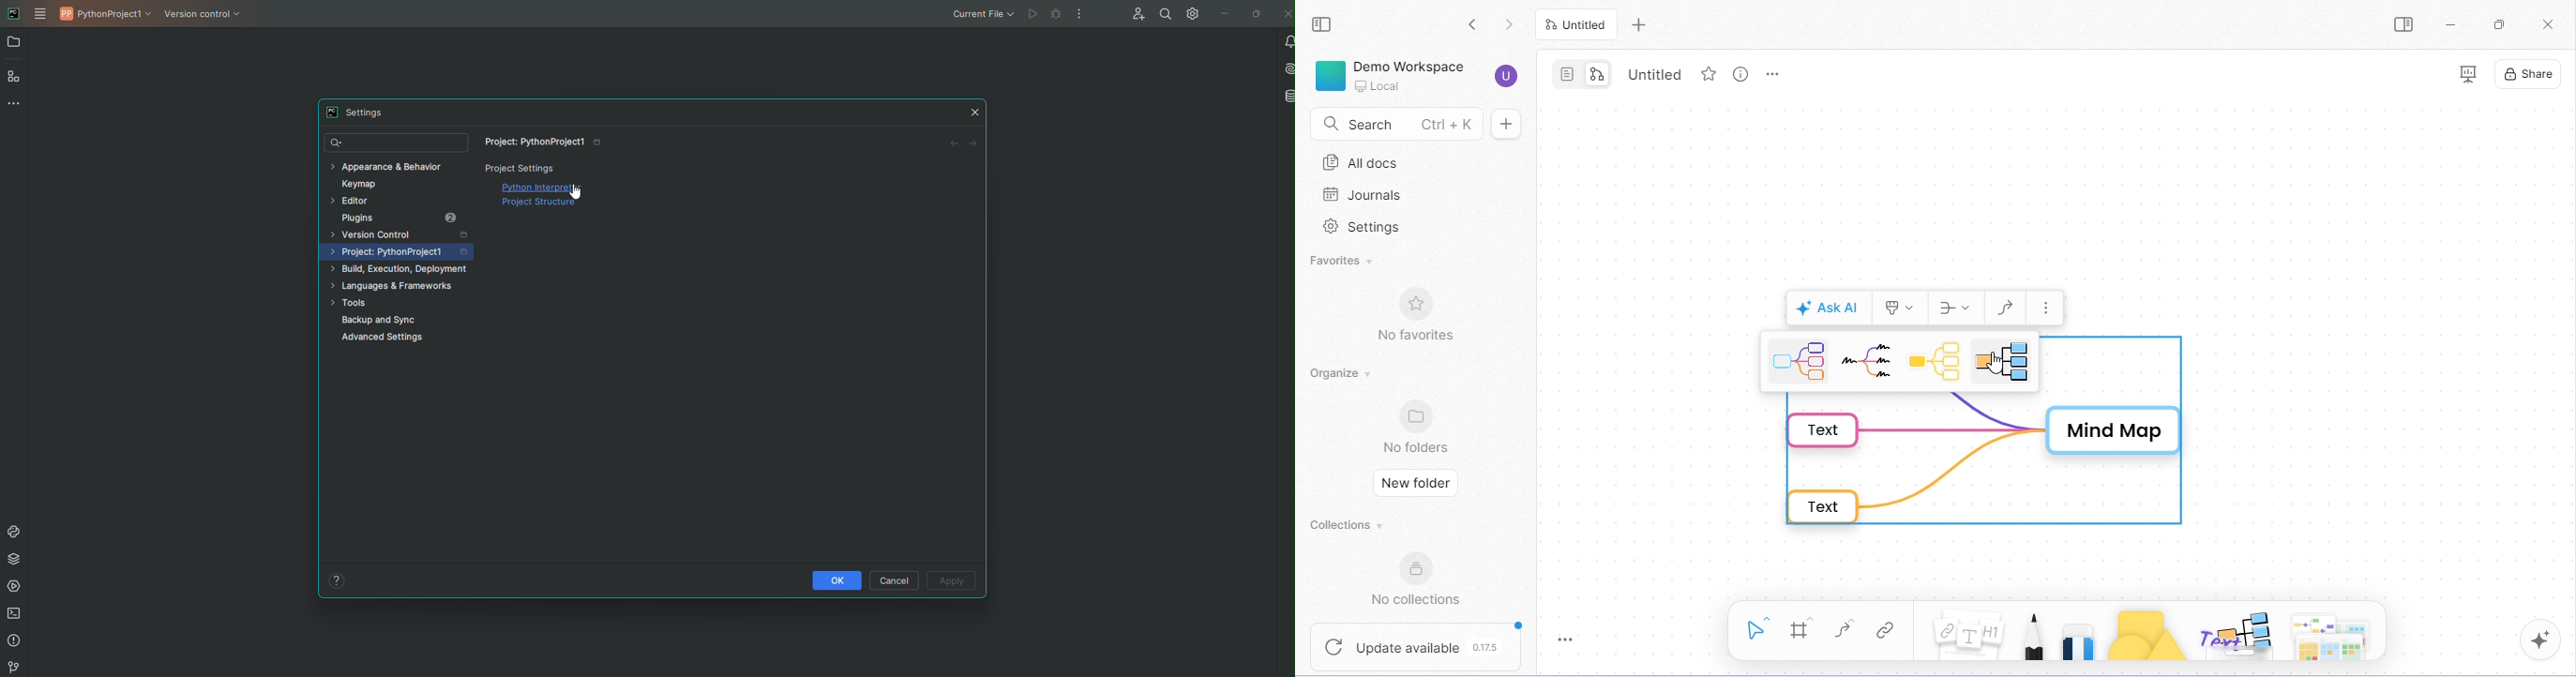 Image resolution: width=2576 pixels, height=700 pixels. What do you see at coordinates (42, 14) in the screenshot?
I see `Main Menu` at bounding box center [42, 14].